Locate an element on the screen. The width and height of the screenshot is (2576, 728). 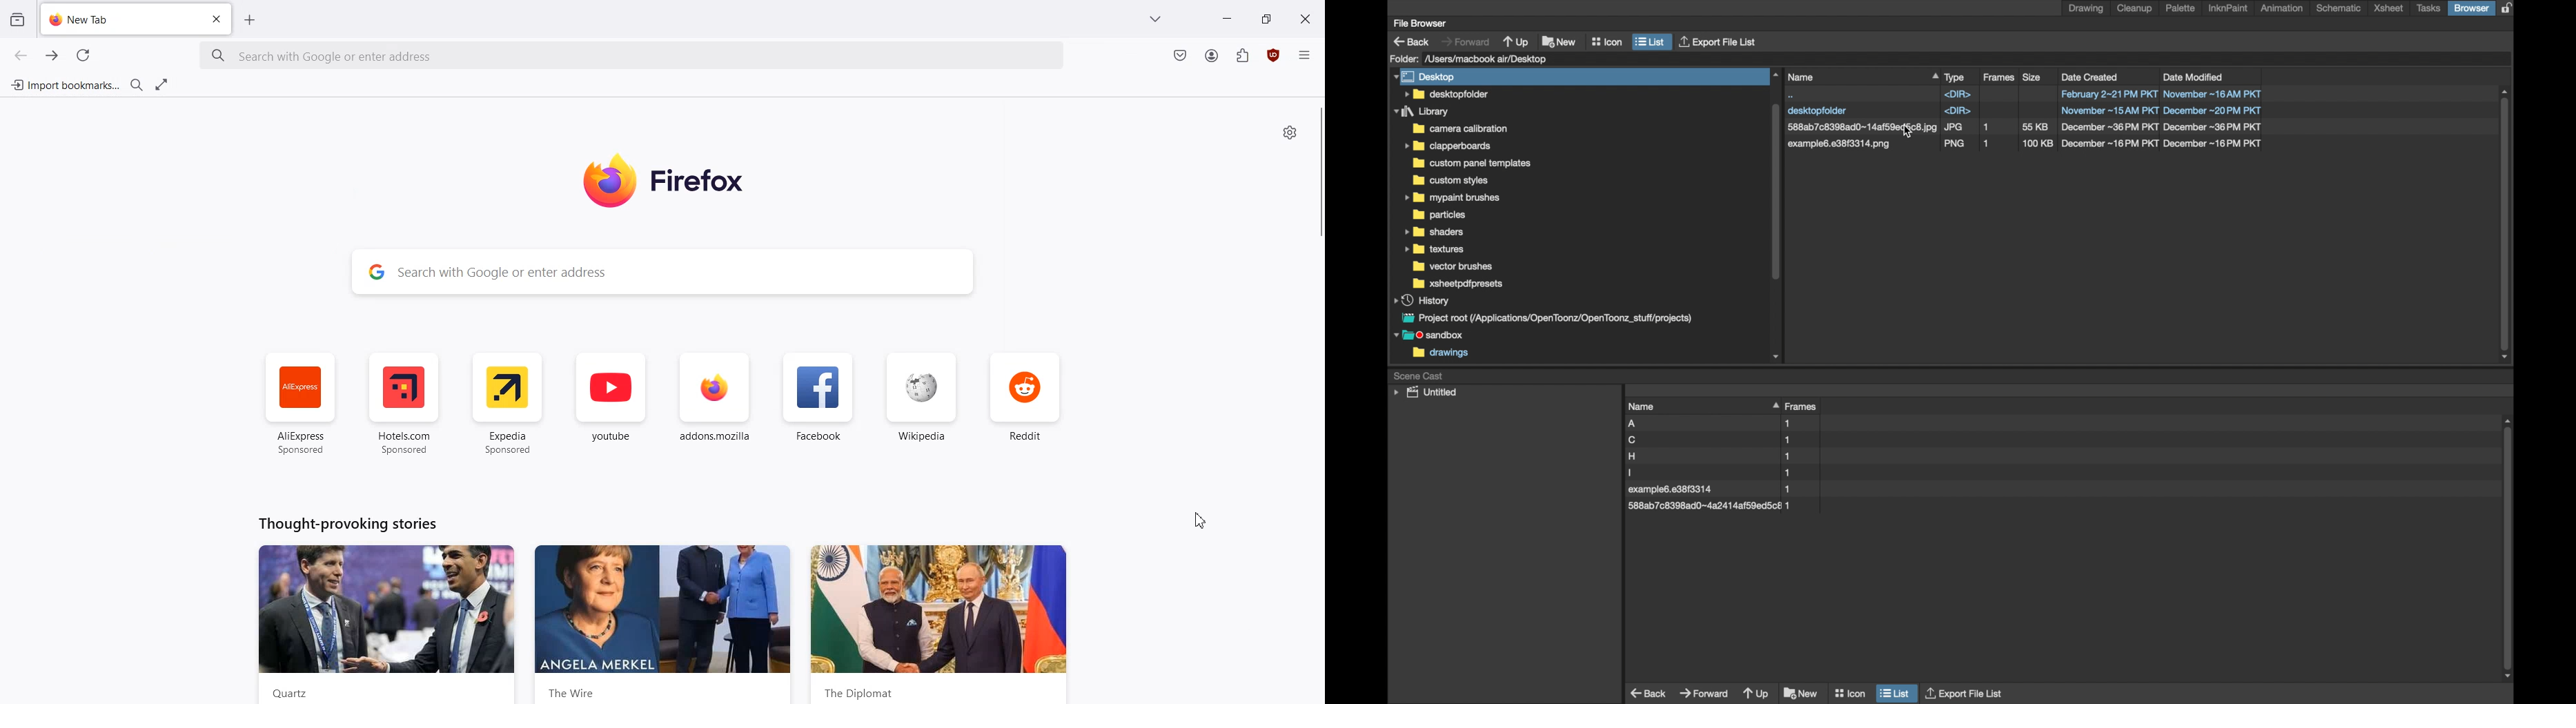
icon is located at coordinates (1850, 690).